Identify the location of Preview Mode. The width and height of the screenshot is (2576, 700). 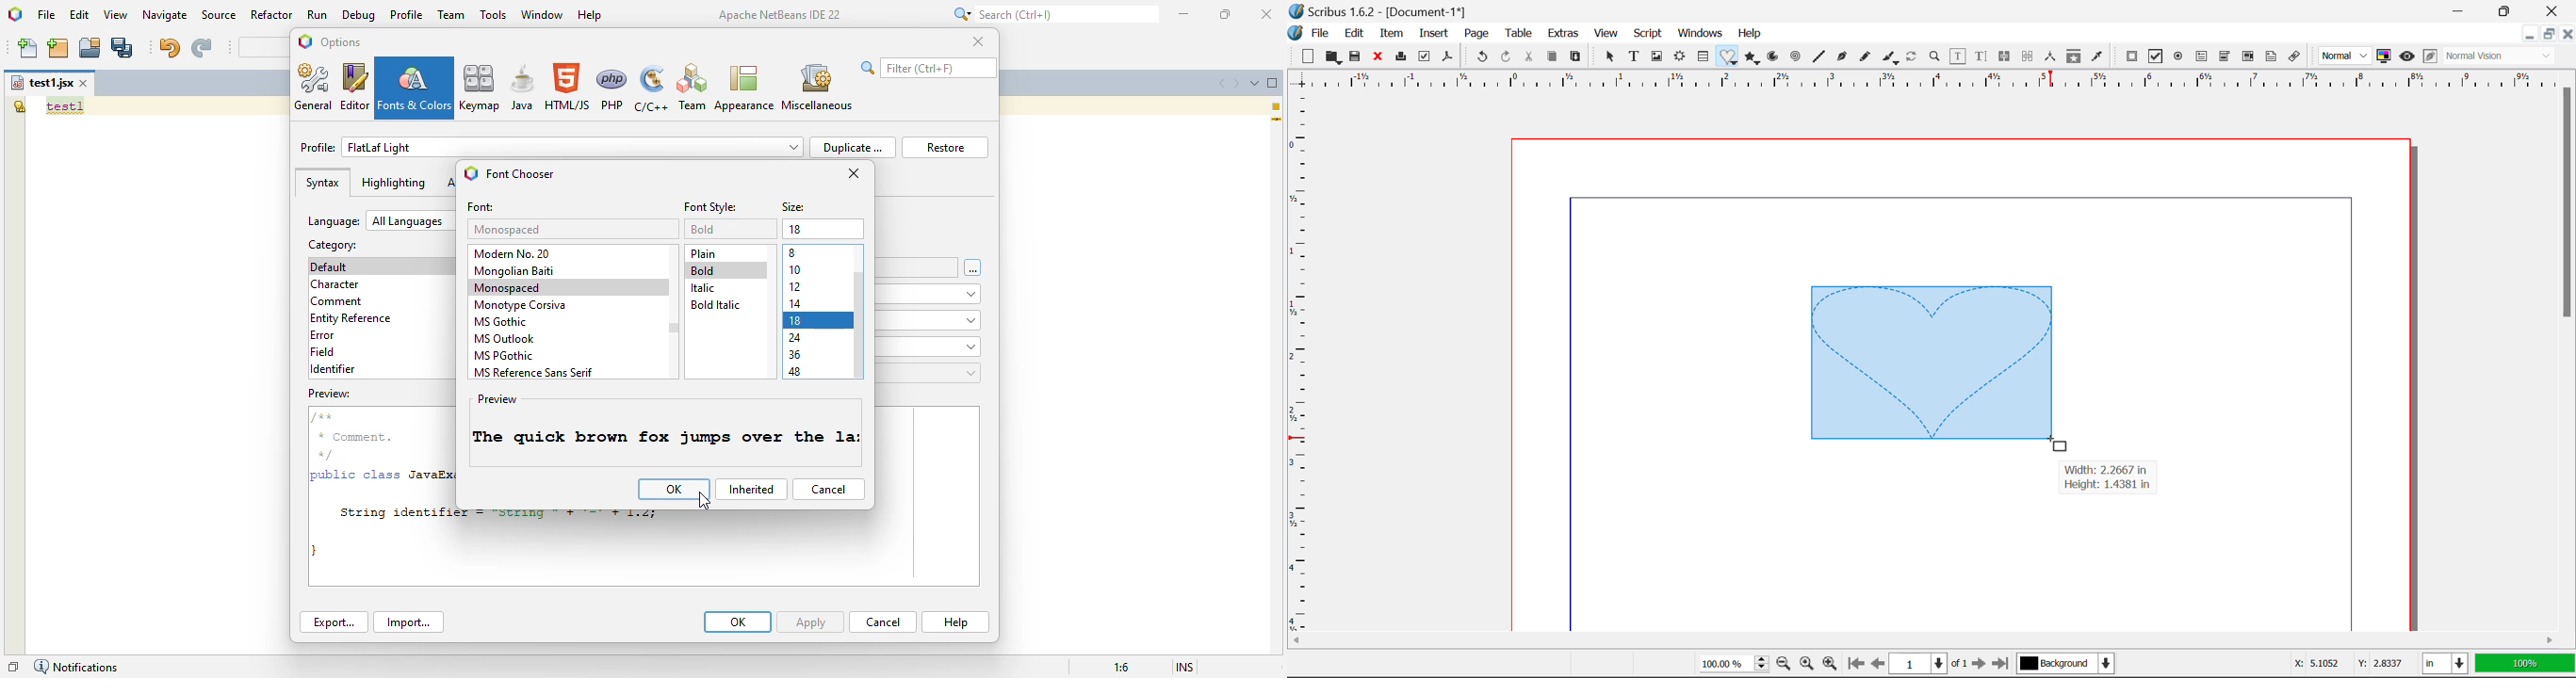
(2408, 58).